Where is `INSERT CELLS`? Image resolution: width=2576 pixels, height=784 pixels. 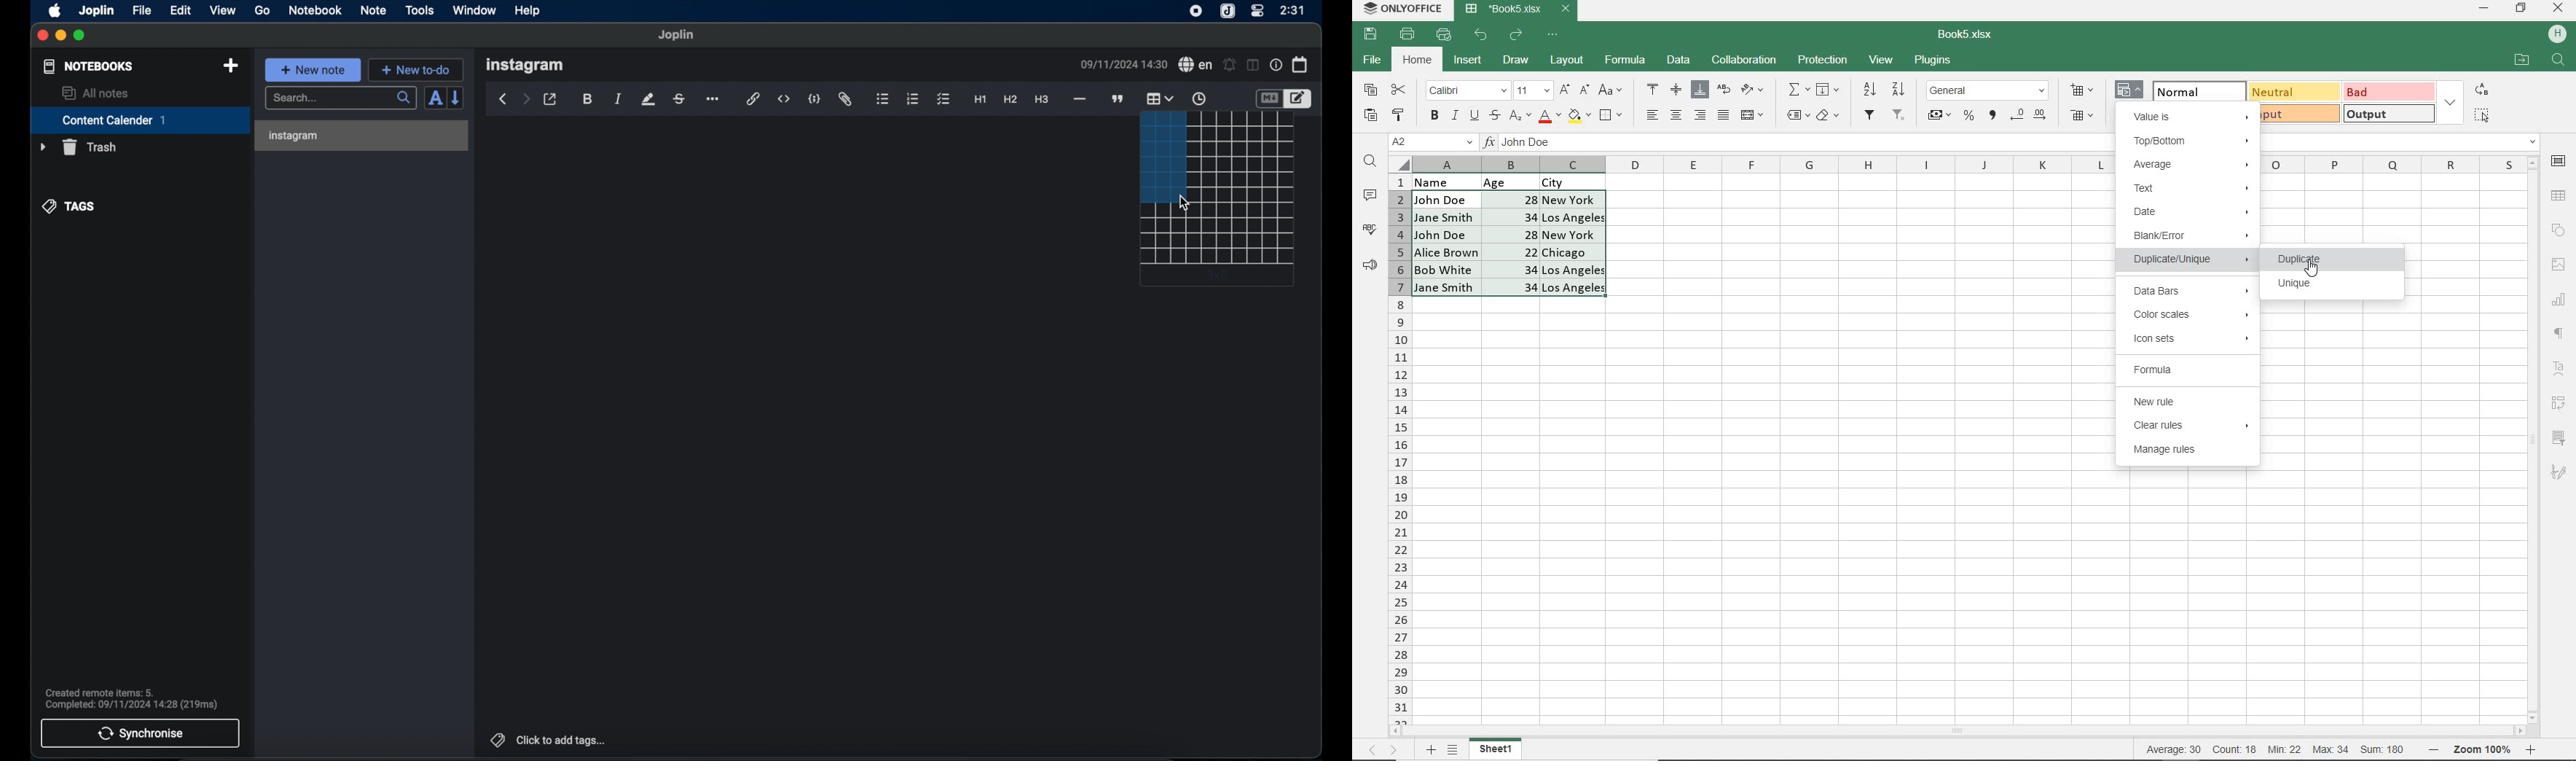
INSERT CELLS is located at coordinates (2085, 89).